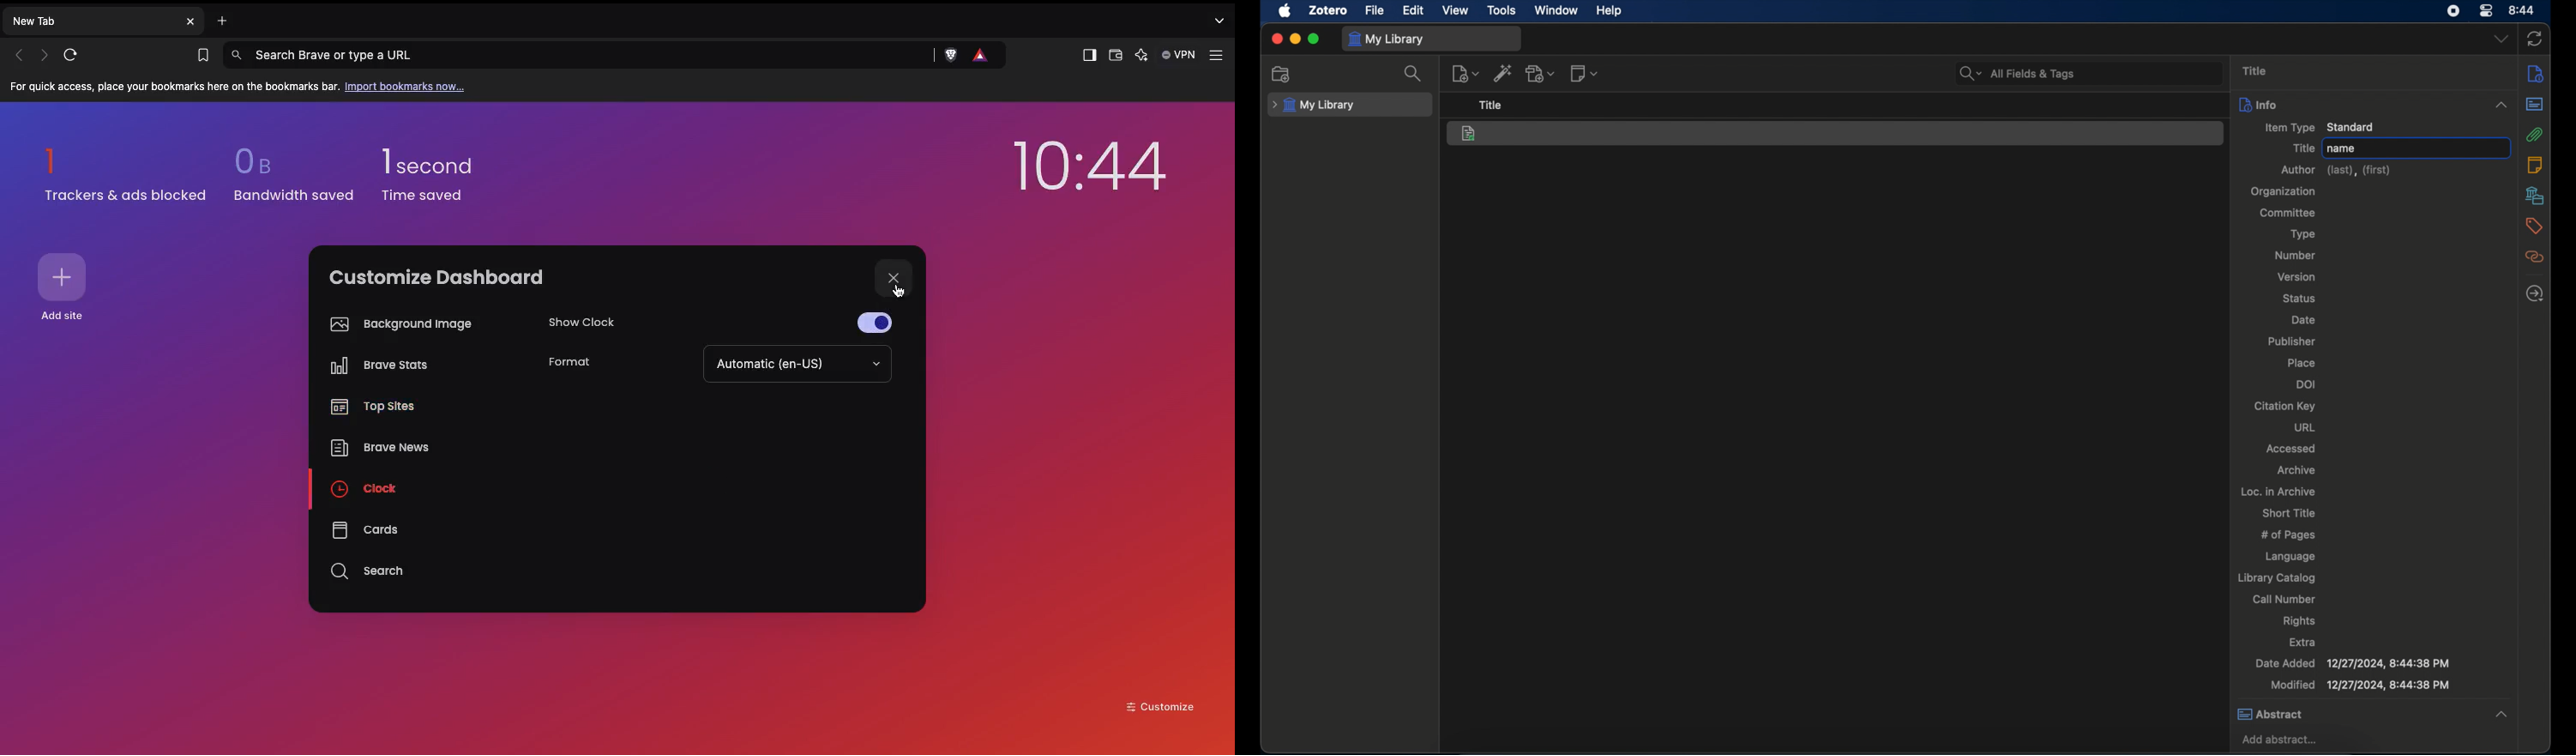 Image resolution: width=2576 pixels, height=756 pixels. Describe the element at coordinates (2277, 579) in the screenshot. I see `library catalog` at that location.